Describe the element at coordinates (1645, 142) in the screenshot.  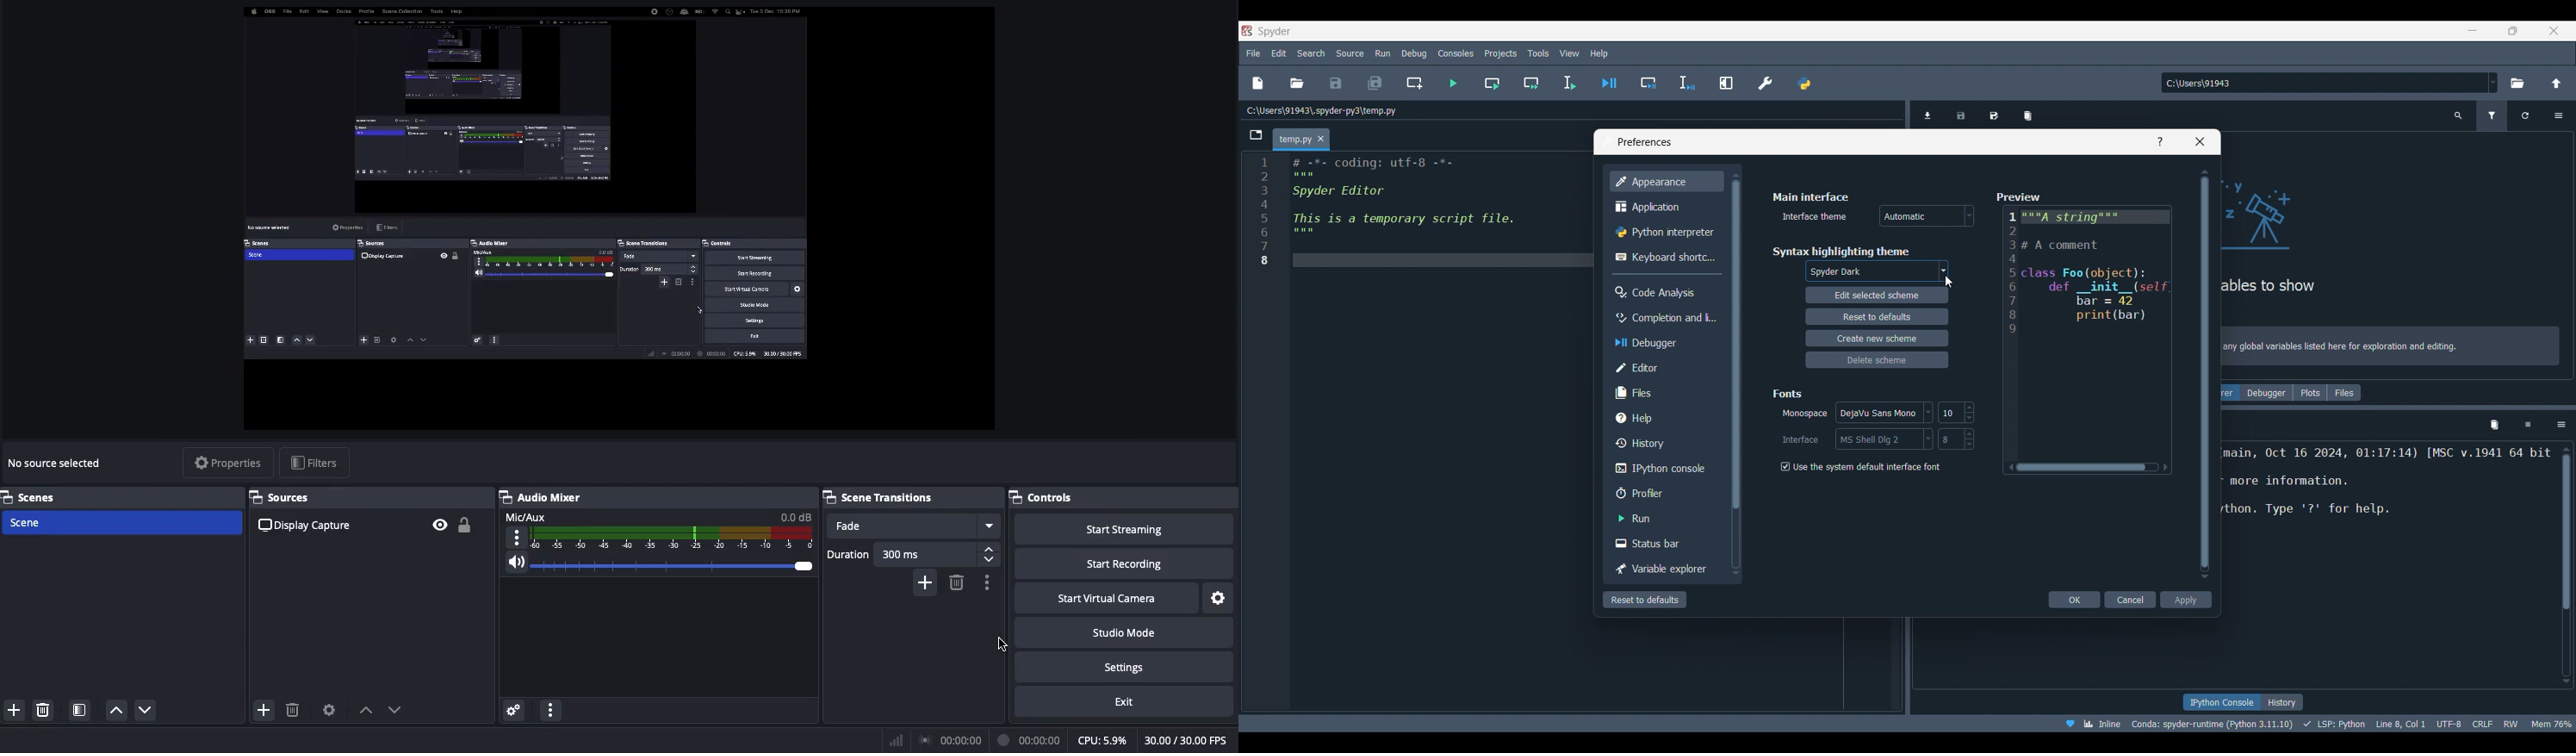
I see `Window title` at that location.